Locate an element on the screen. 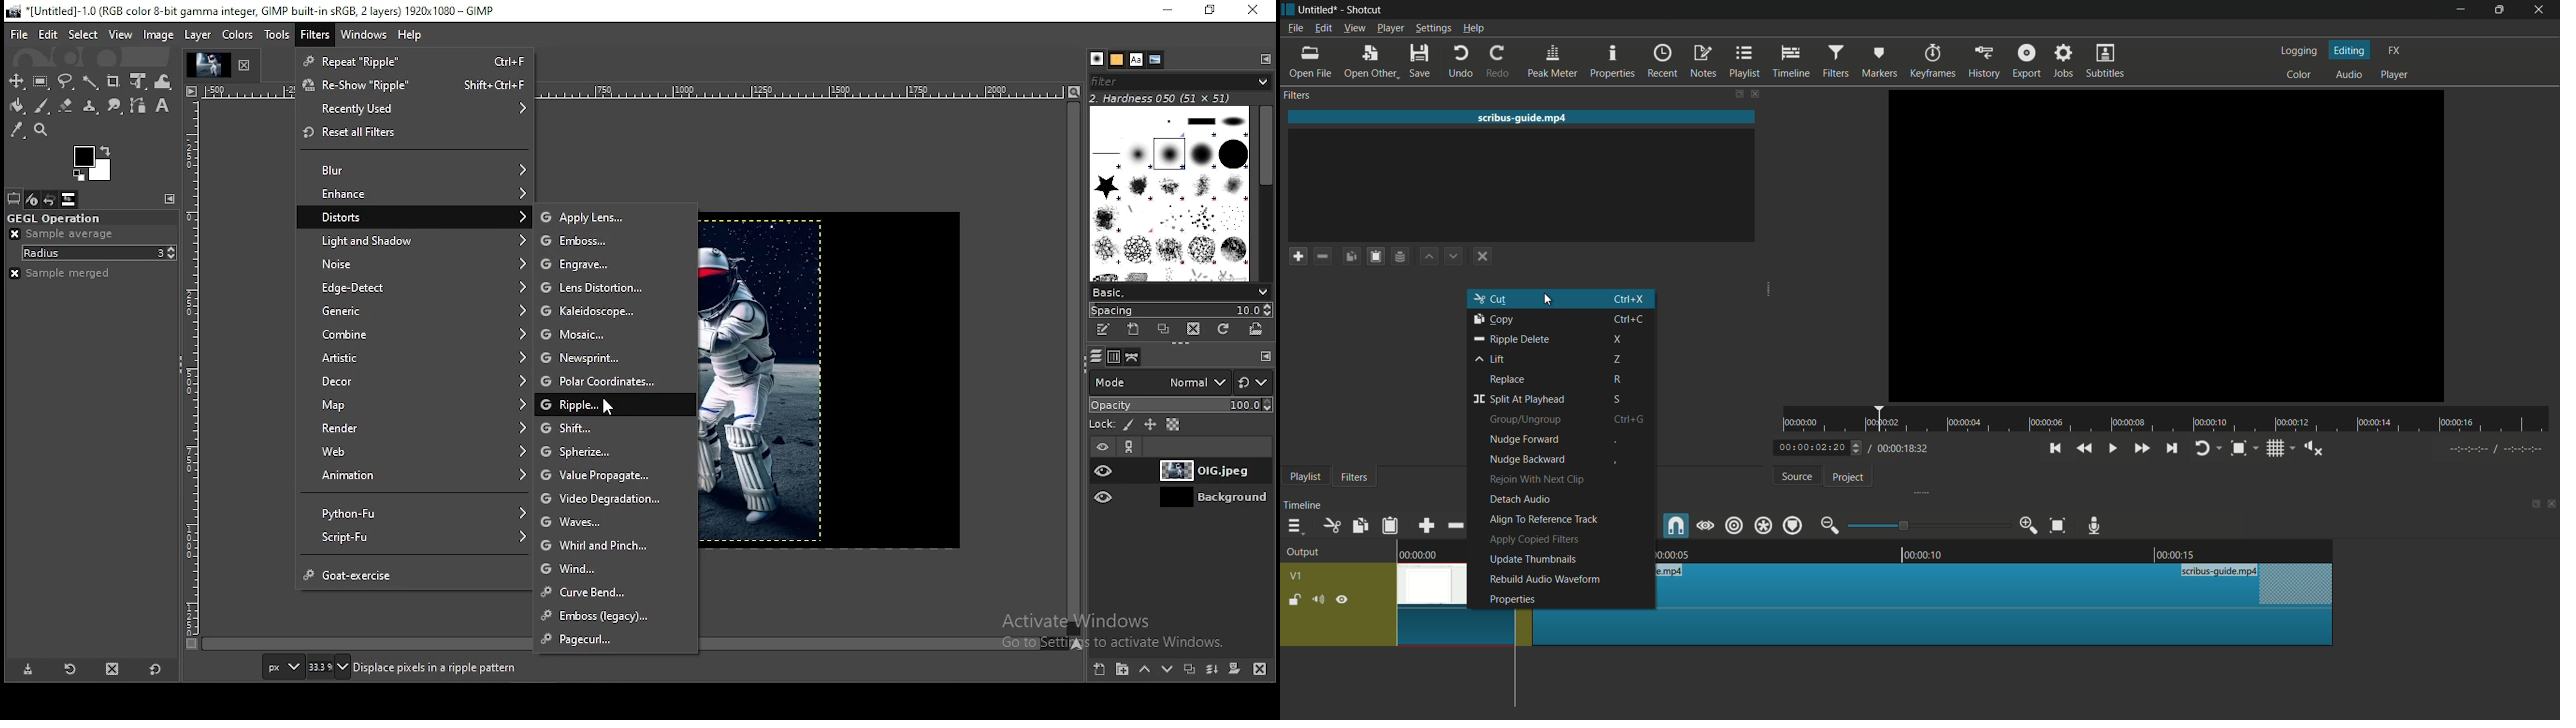 Image resolution: width=2576 pixels, height=728 pixels. minimize is located at coordinates (2461, 10).